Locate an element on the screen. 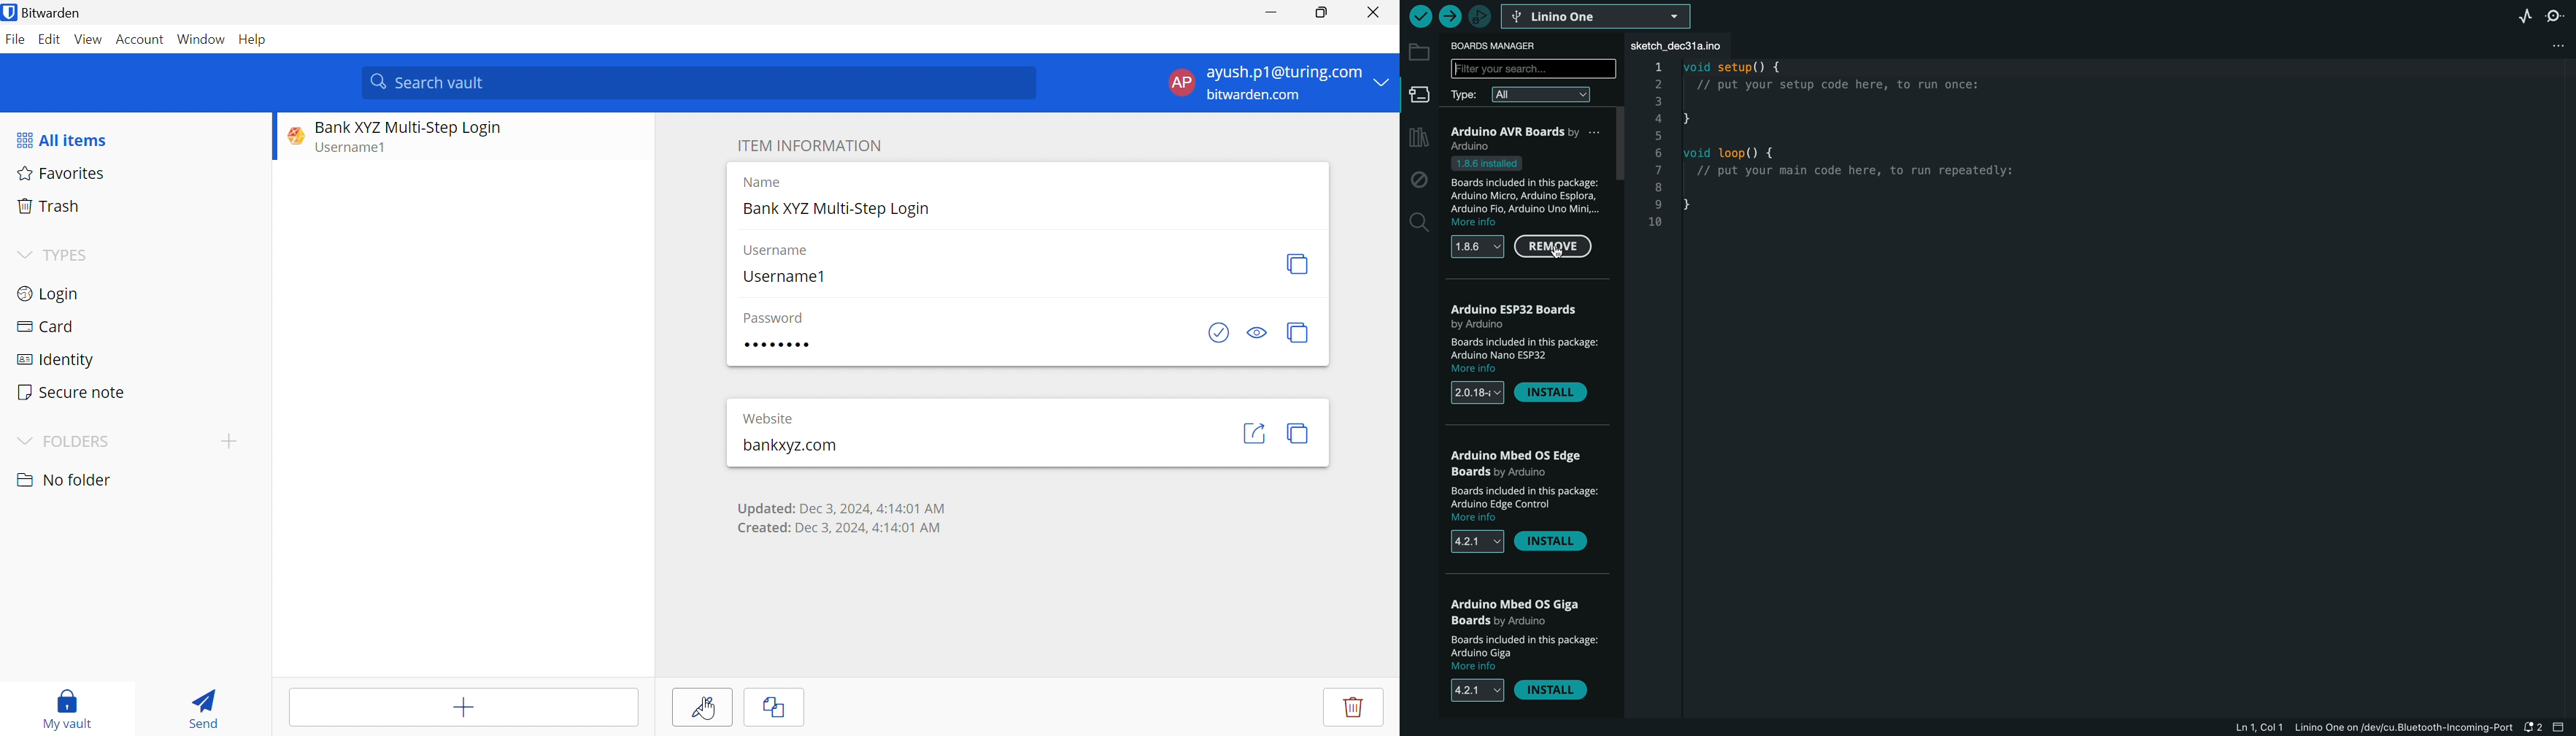 The height and width of the screenshot is (756, 2576). remove is located at coordinates (1556, 247).